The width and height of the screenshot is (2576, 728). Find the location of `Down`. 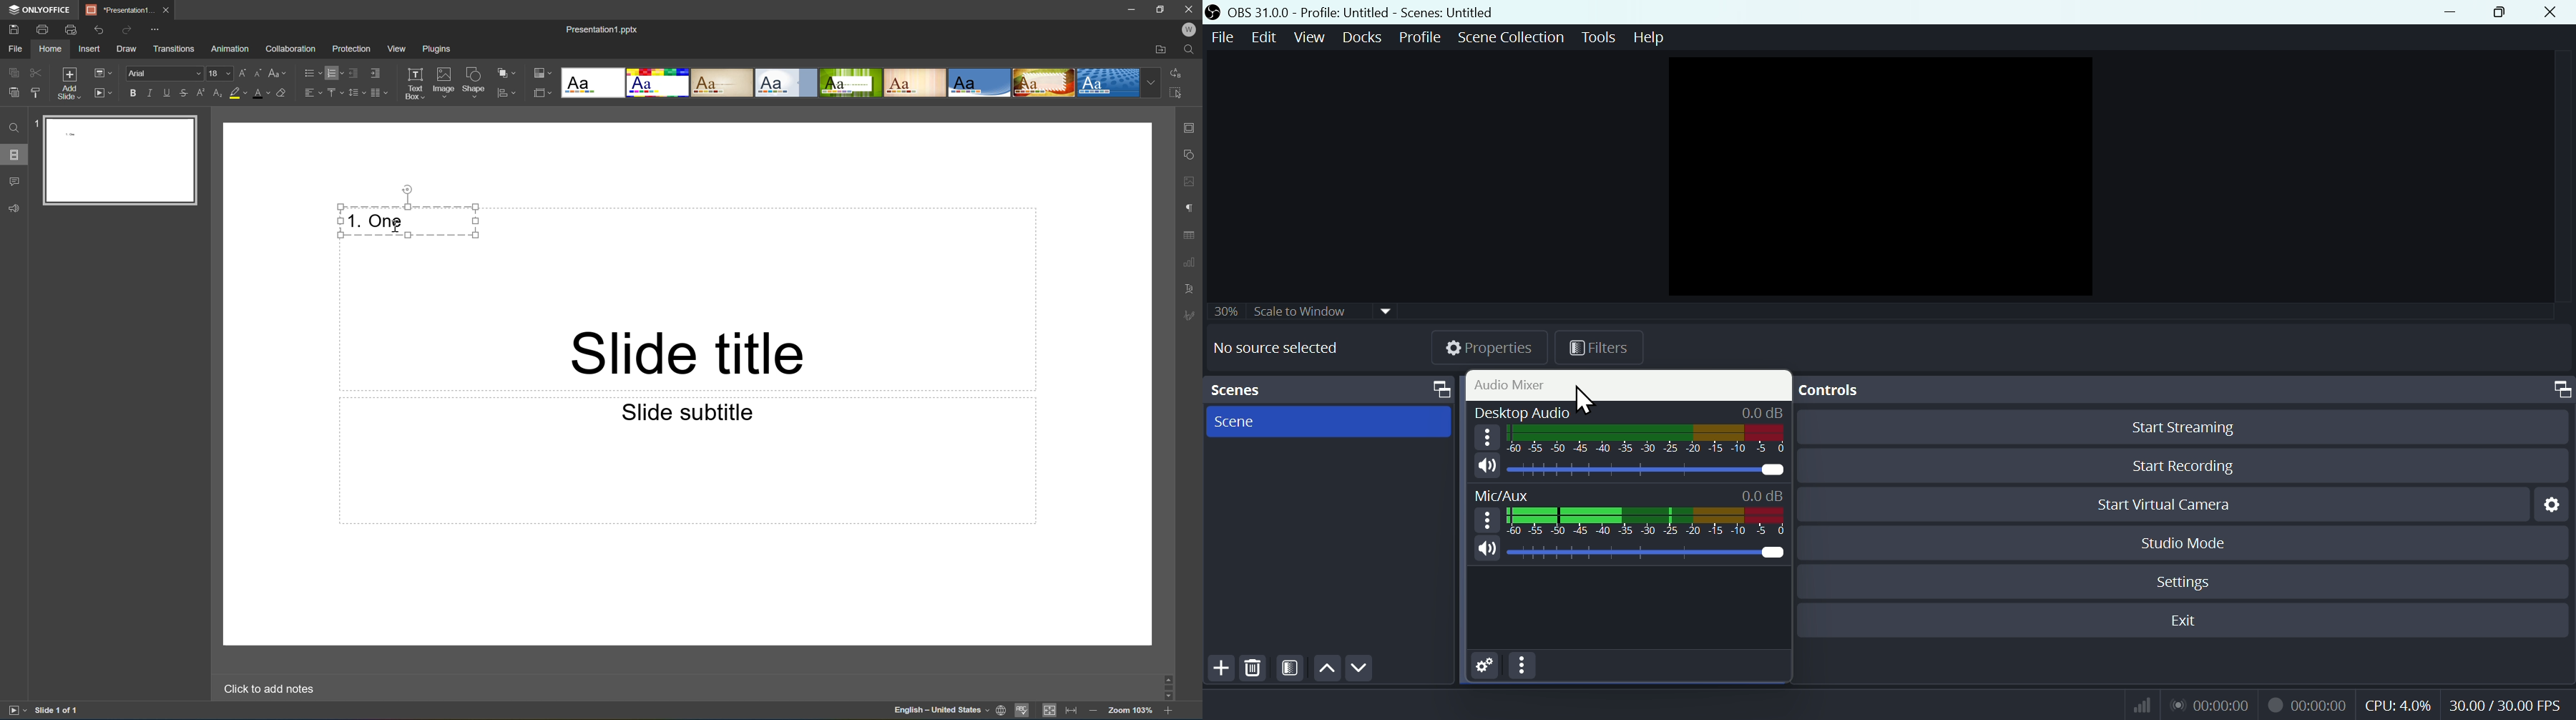

Down is located at coordinates (1359, 668).